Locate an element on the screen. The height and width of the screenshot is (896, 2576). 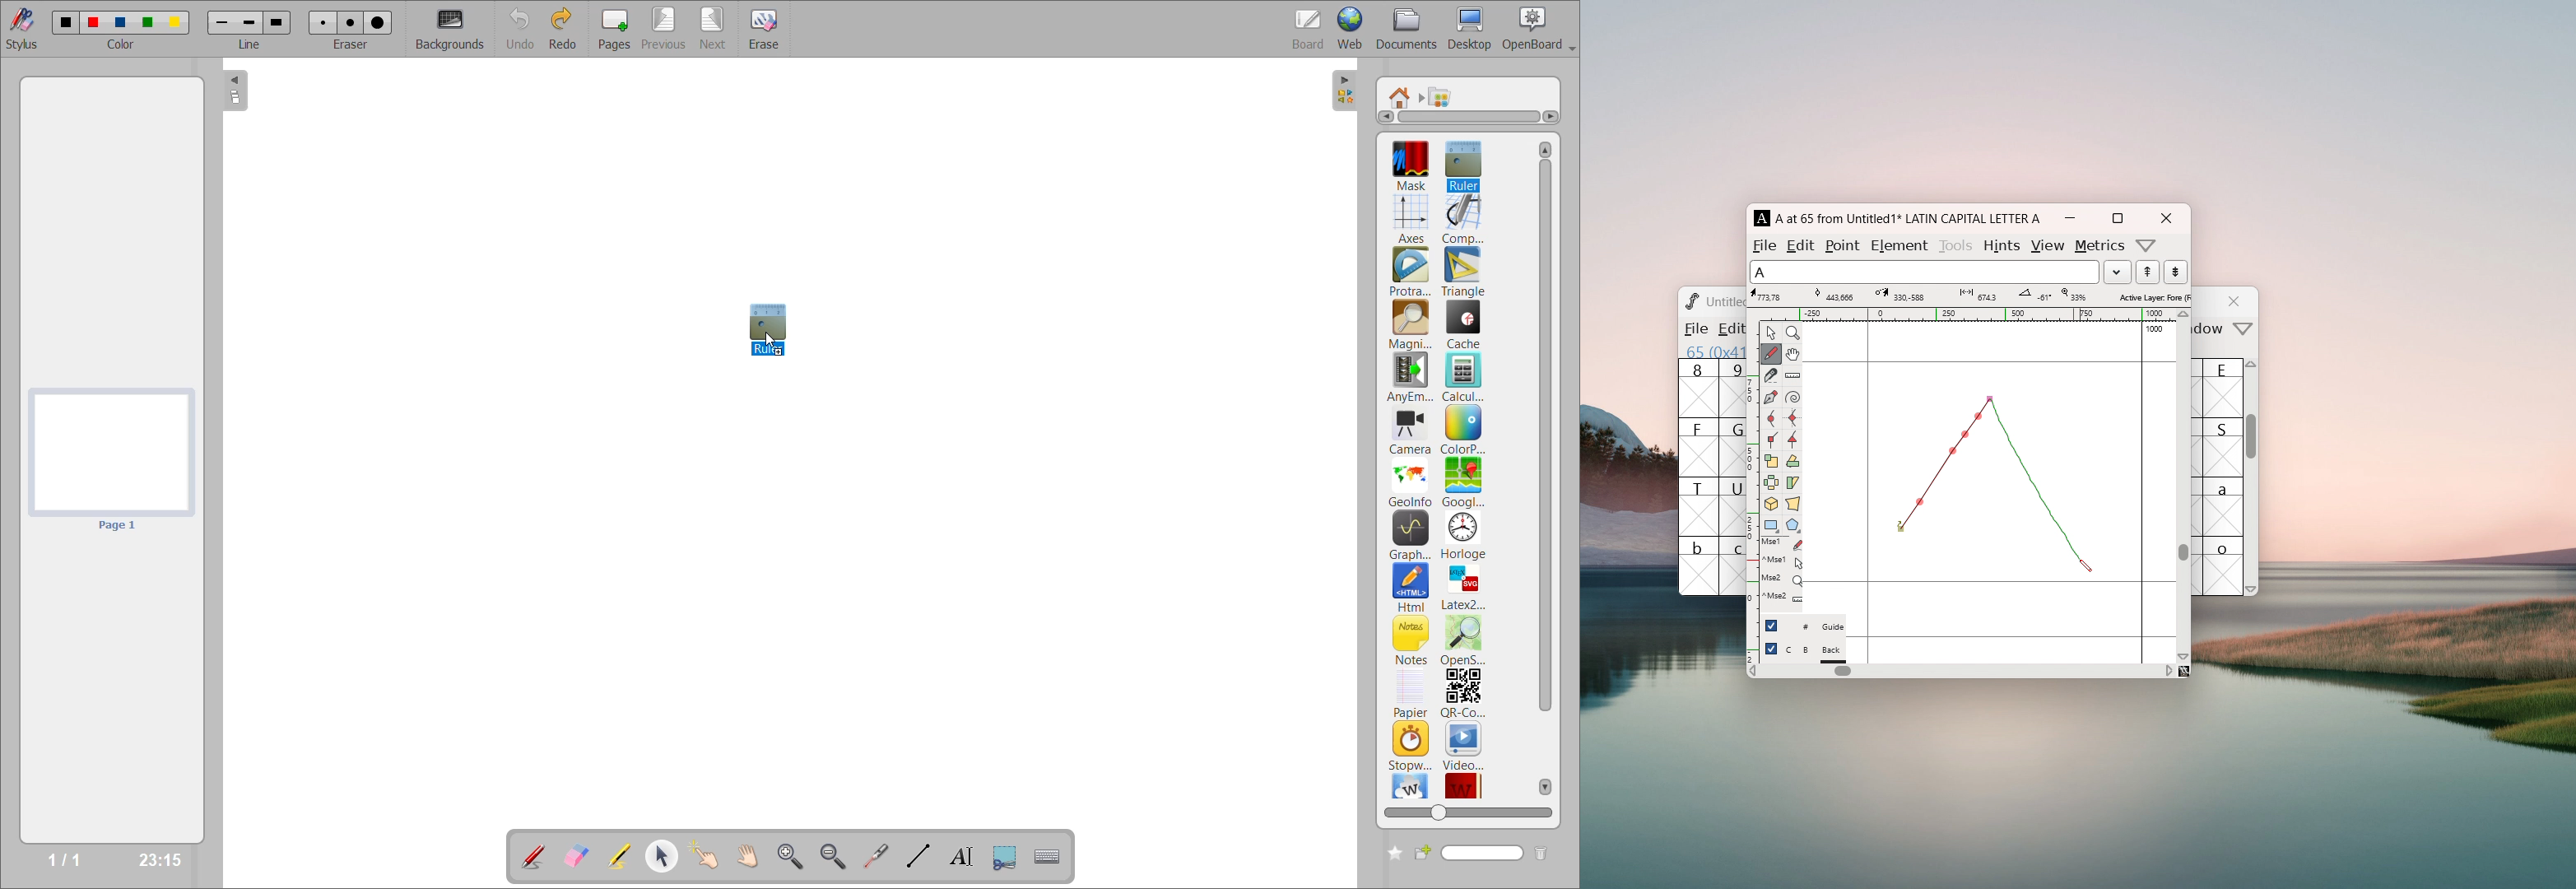
scroll up is located at coordinates (2184, 314).